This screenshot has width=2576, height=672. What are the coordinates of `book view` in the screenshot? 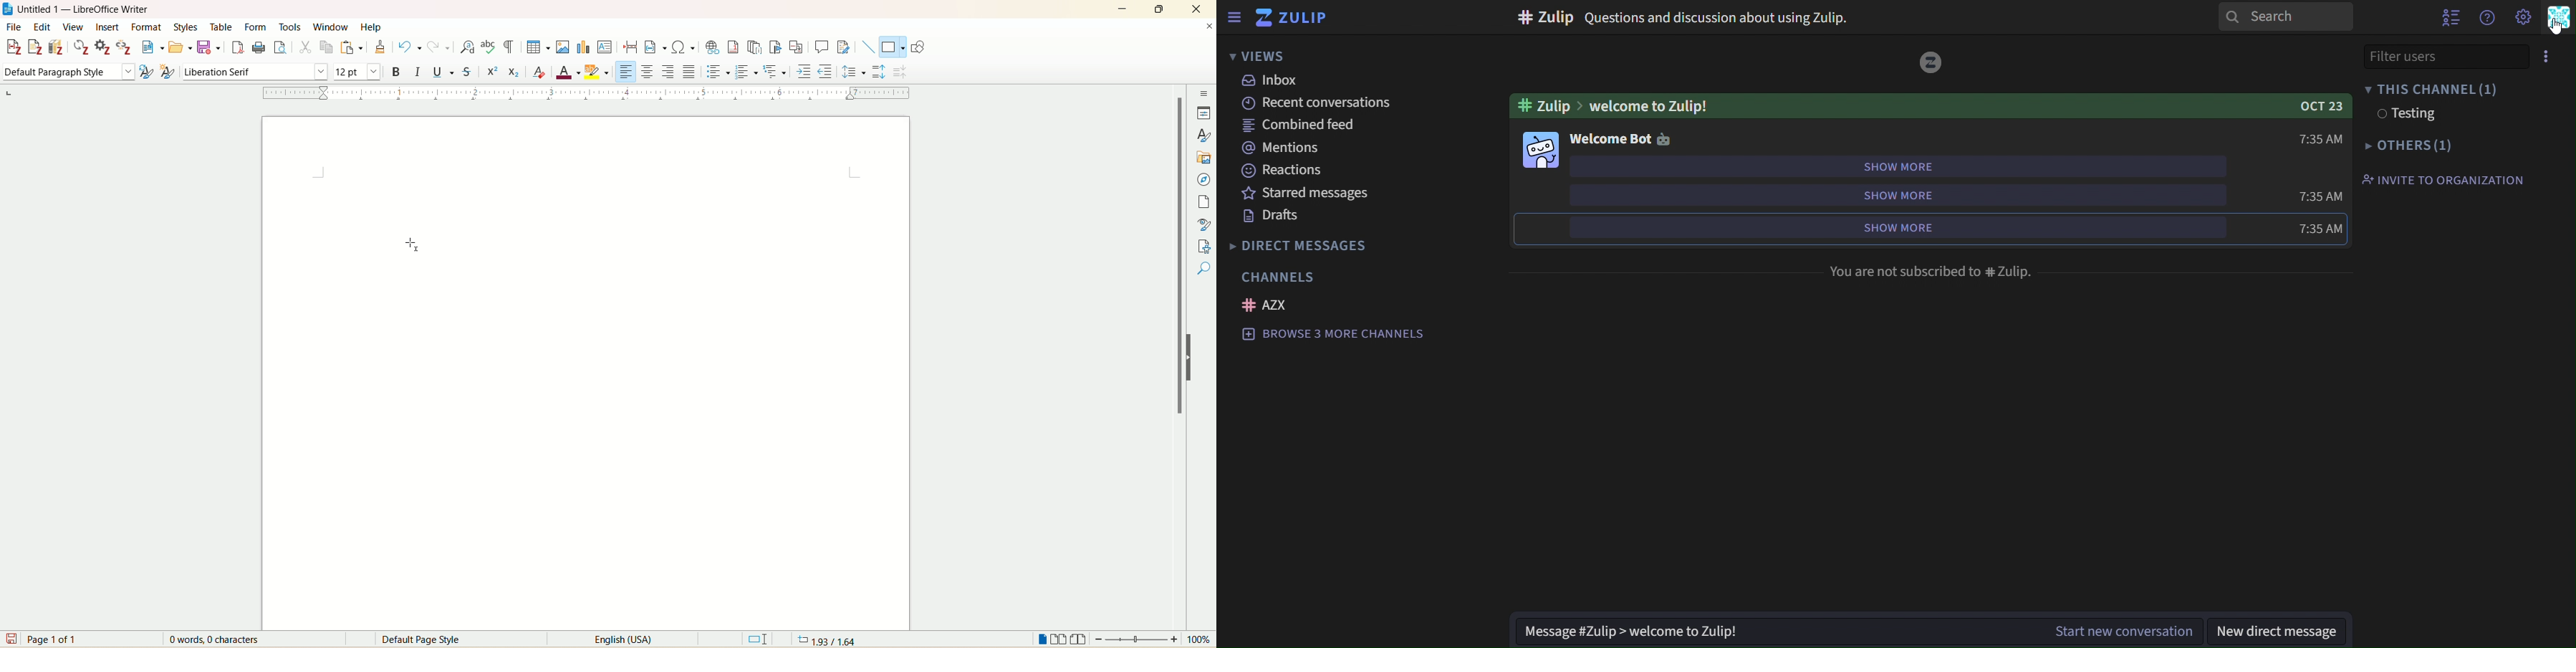 It's located at (1078, 639).